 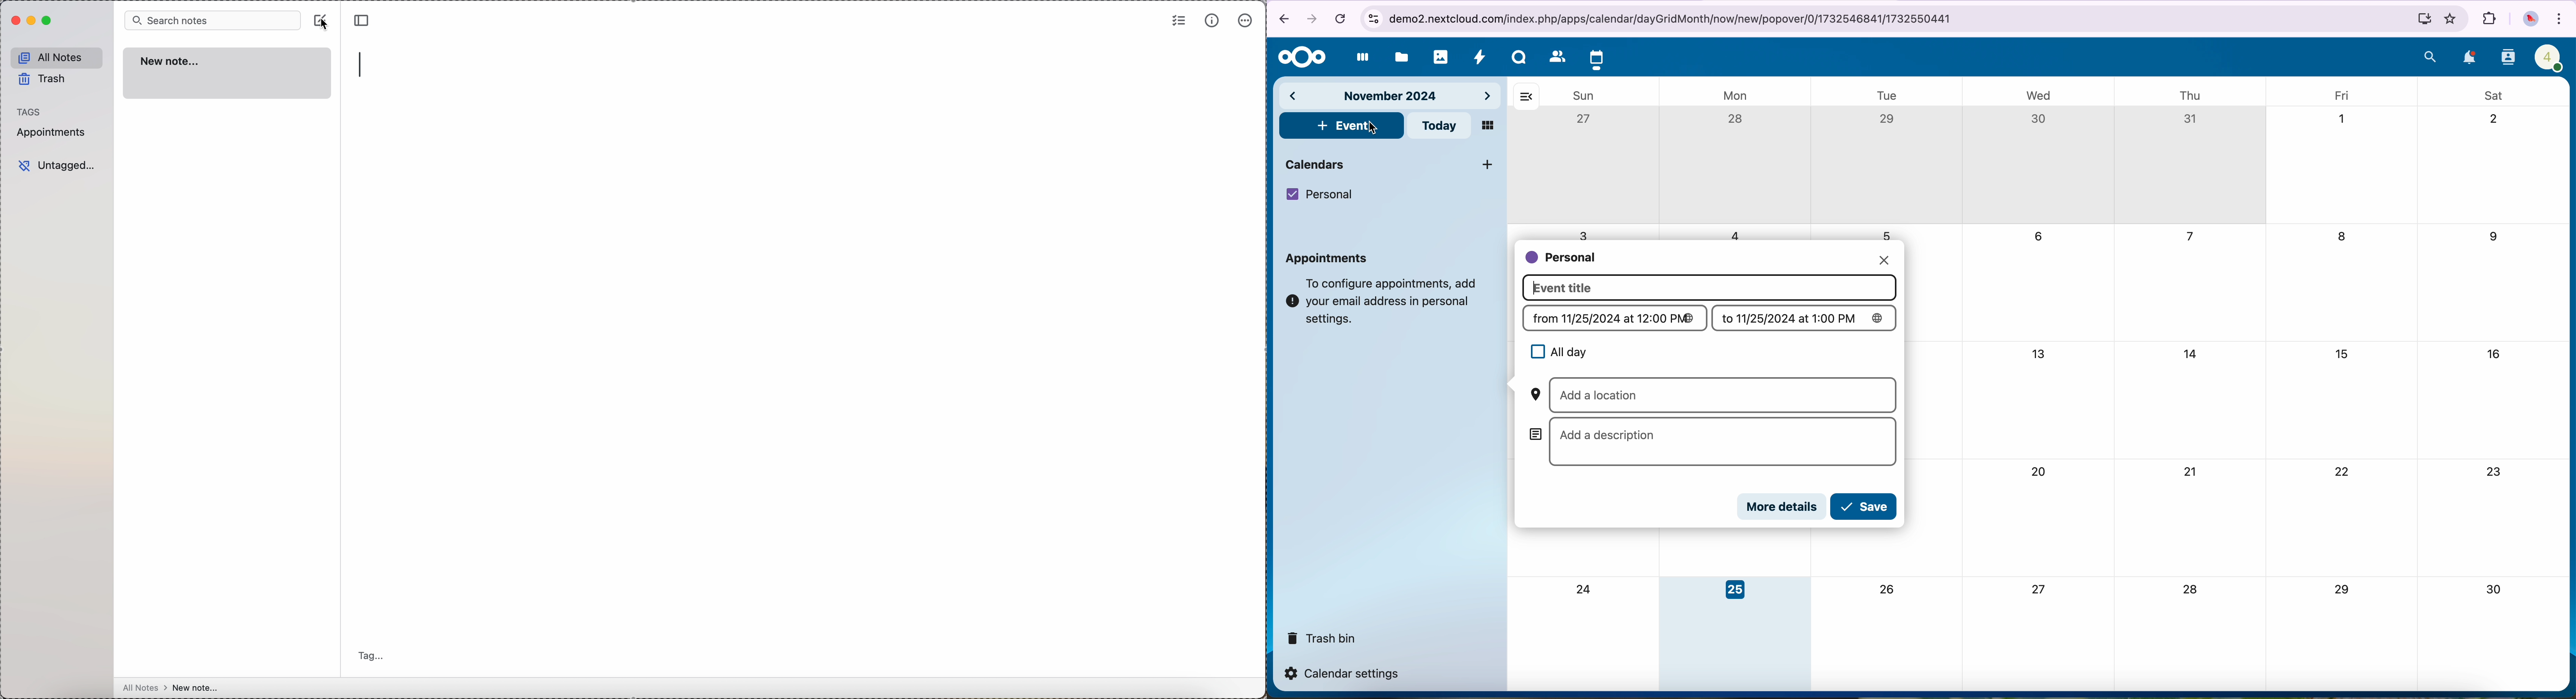 I want to click on Talk, so click(x=1519, y=57).